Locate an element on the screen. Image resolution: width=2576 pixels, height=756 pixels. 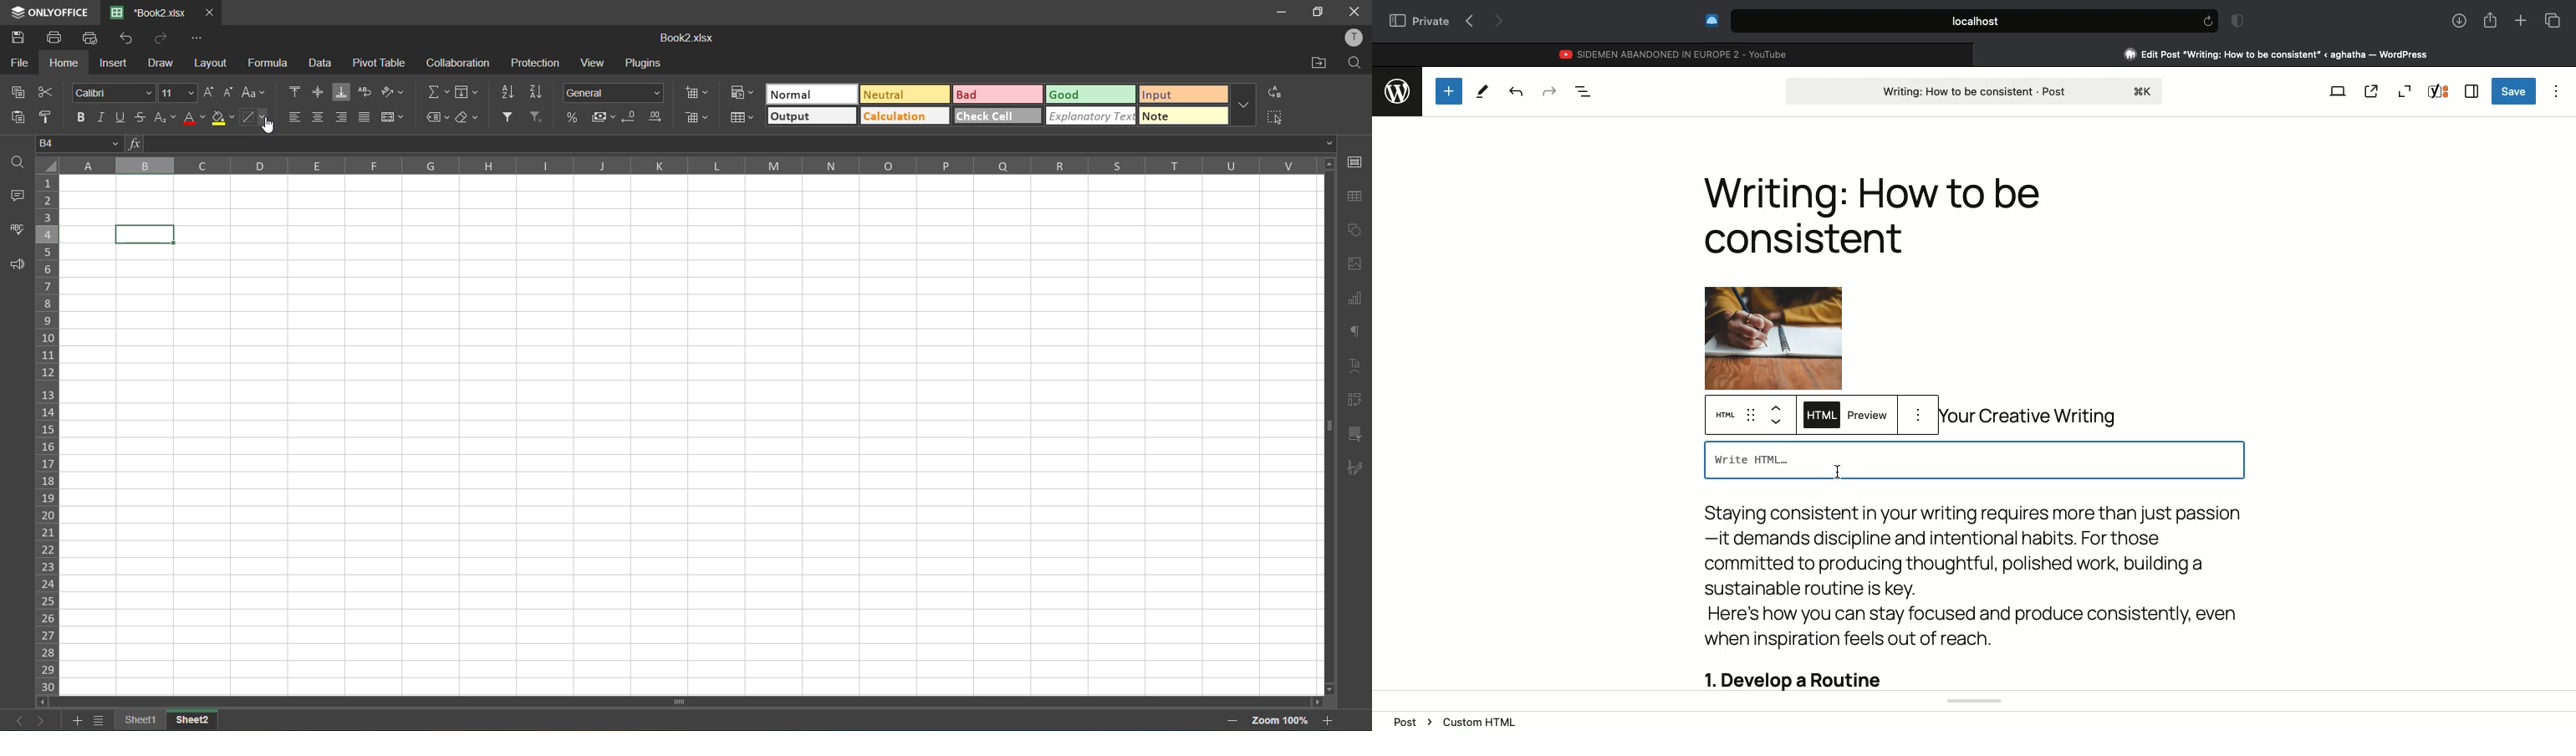
comments is located at coordinates (16, 197).